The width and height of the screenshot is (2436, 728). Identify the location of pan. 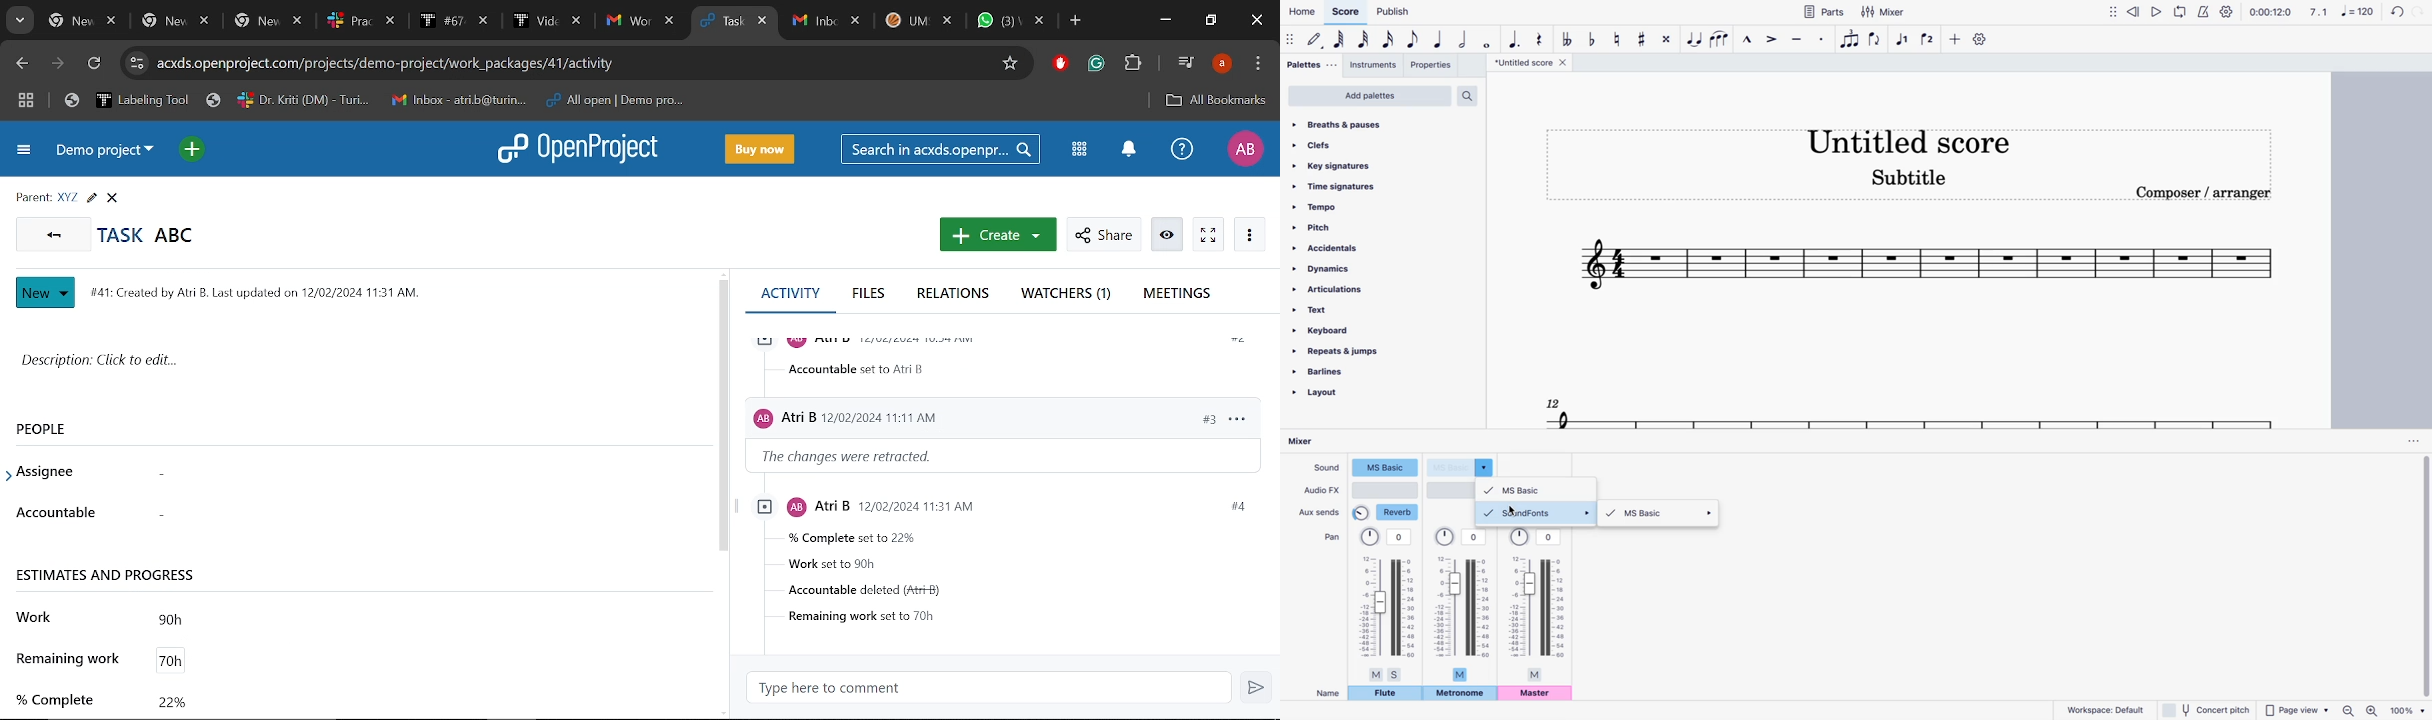
(1388, 604).